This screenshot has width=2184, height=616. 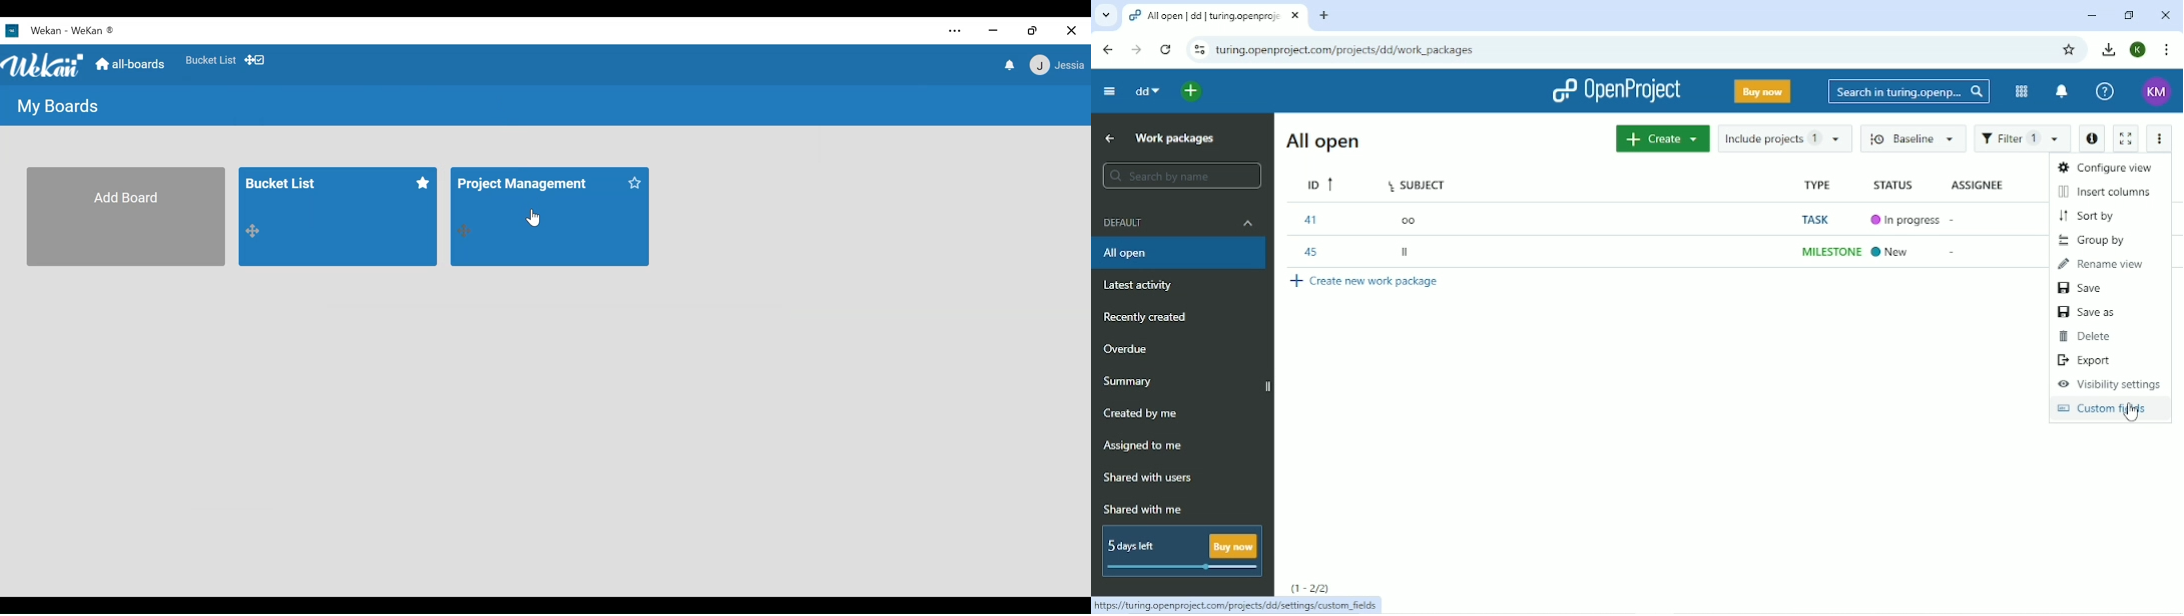 I want to click on My Boards, so click(x=56, y=108).